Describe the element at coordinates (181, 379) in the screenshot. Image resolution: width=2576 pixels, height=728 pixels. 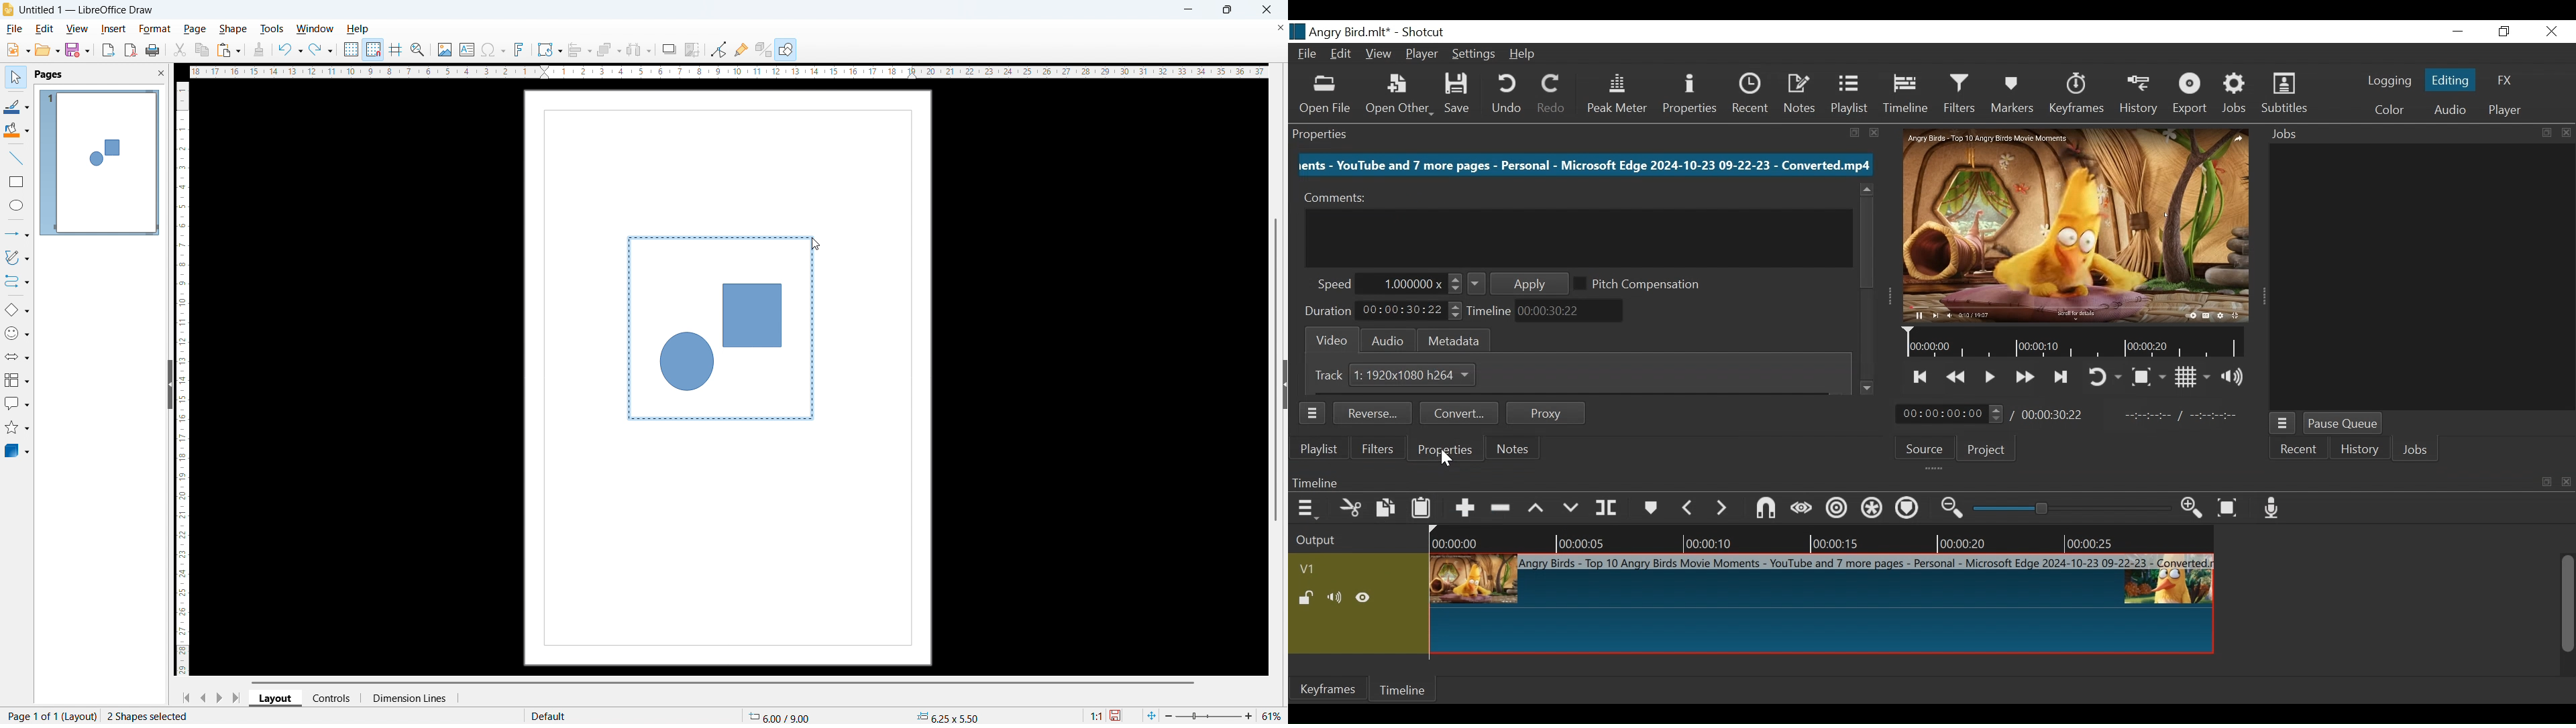
I see `vertical ruler` at that location.